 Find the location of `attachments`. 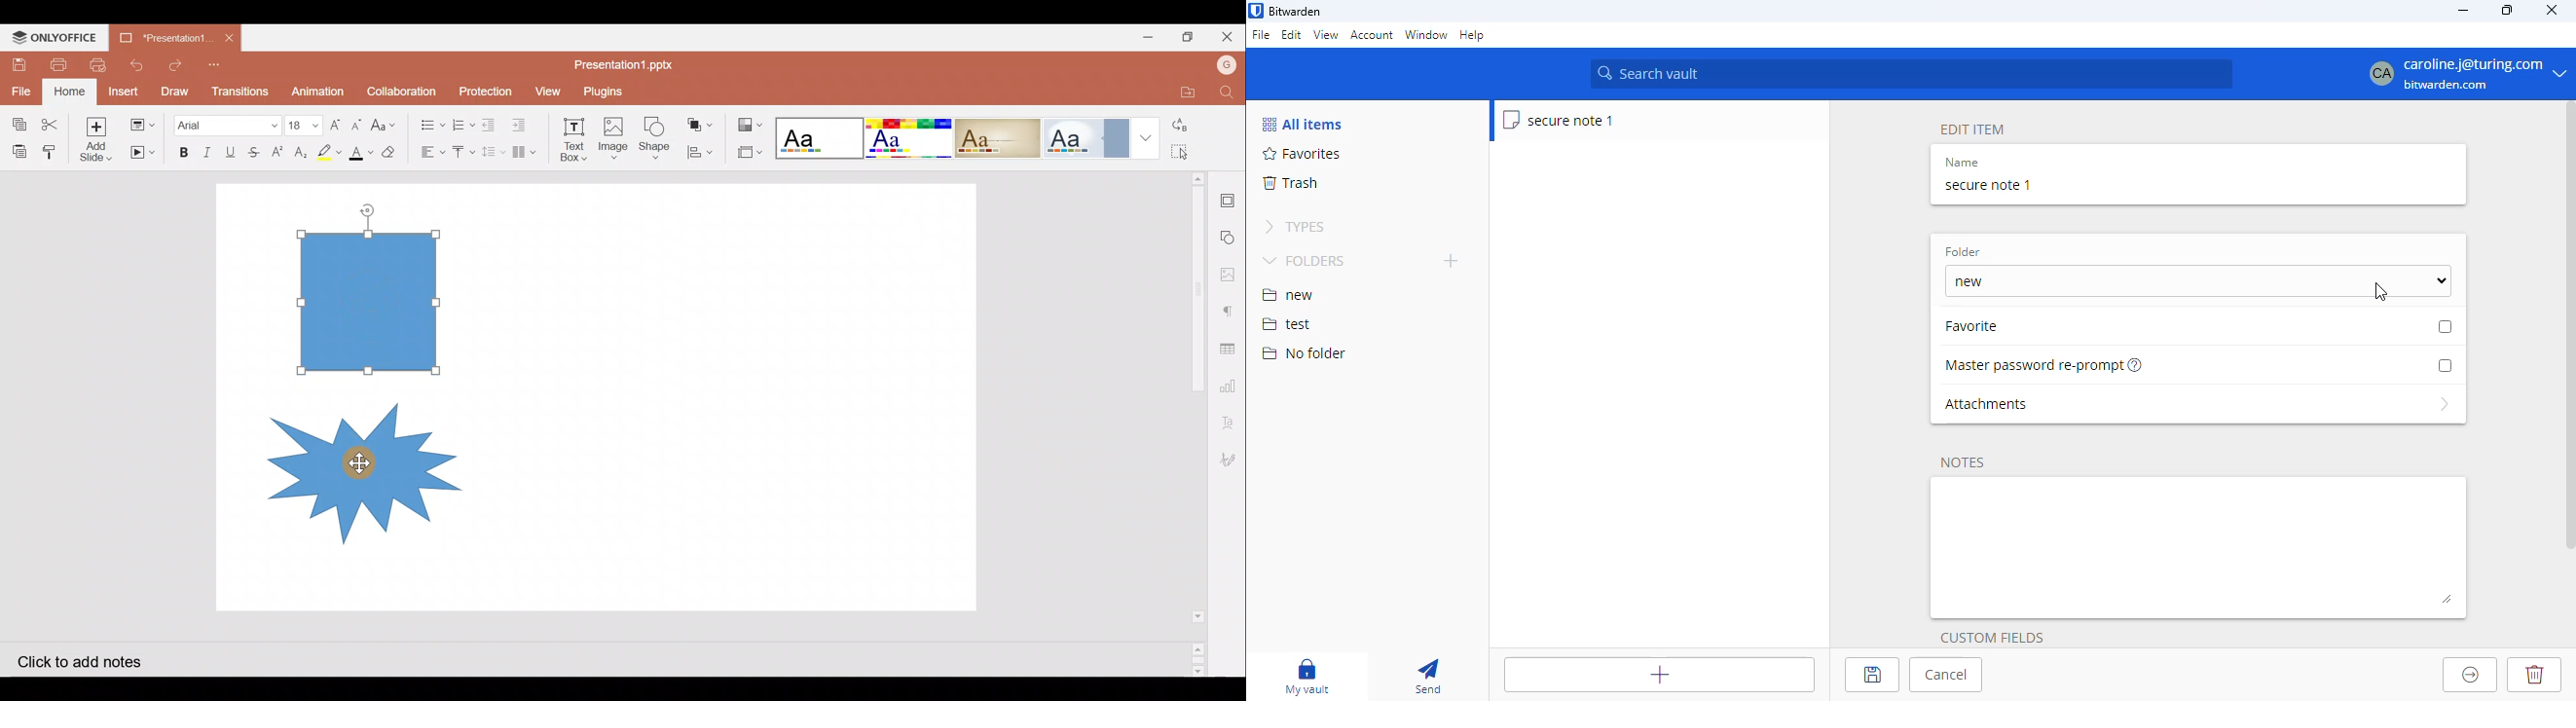

attachments is located at coordinates (2198, 404).